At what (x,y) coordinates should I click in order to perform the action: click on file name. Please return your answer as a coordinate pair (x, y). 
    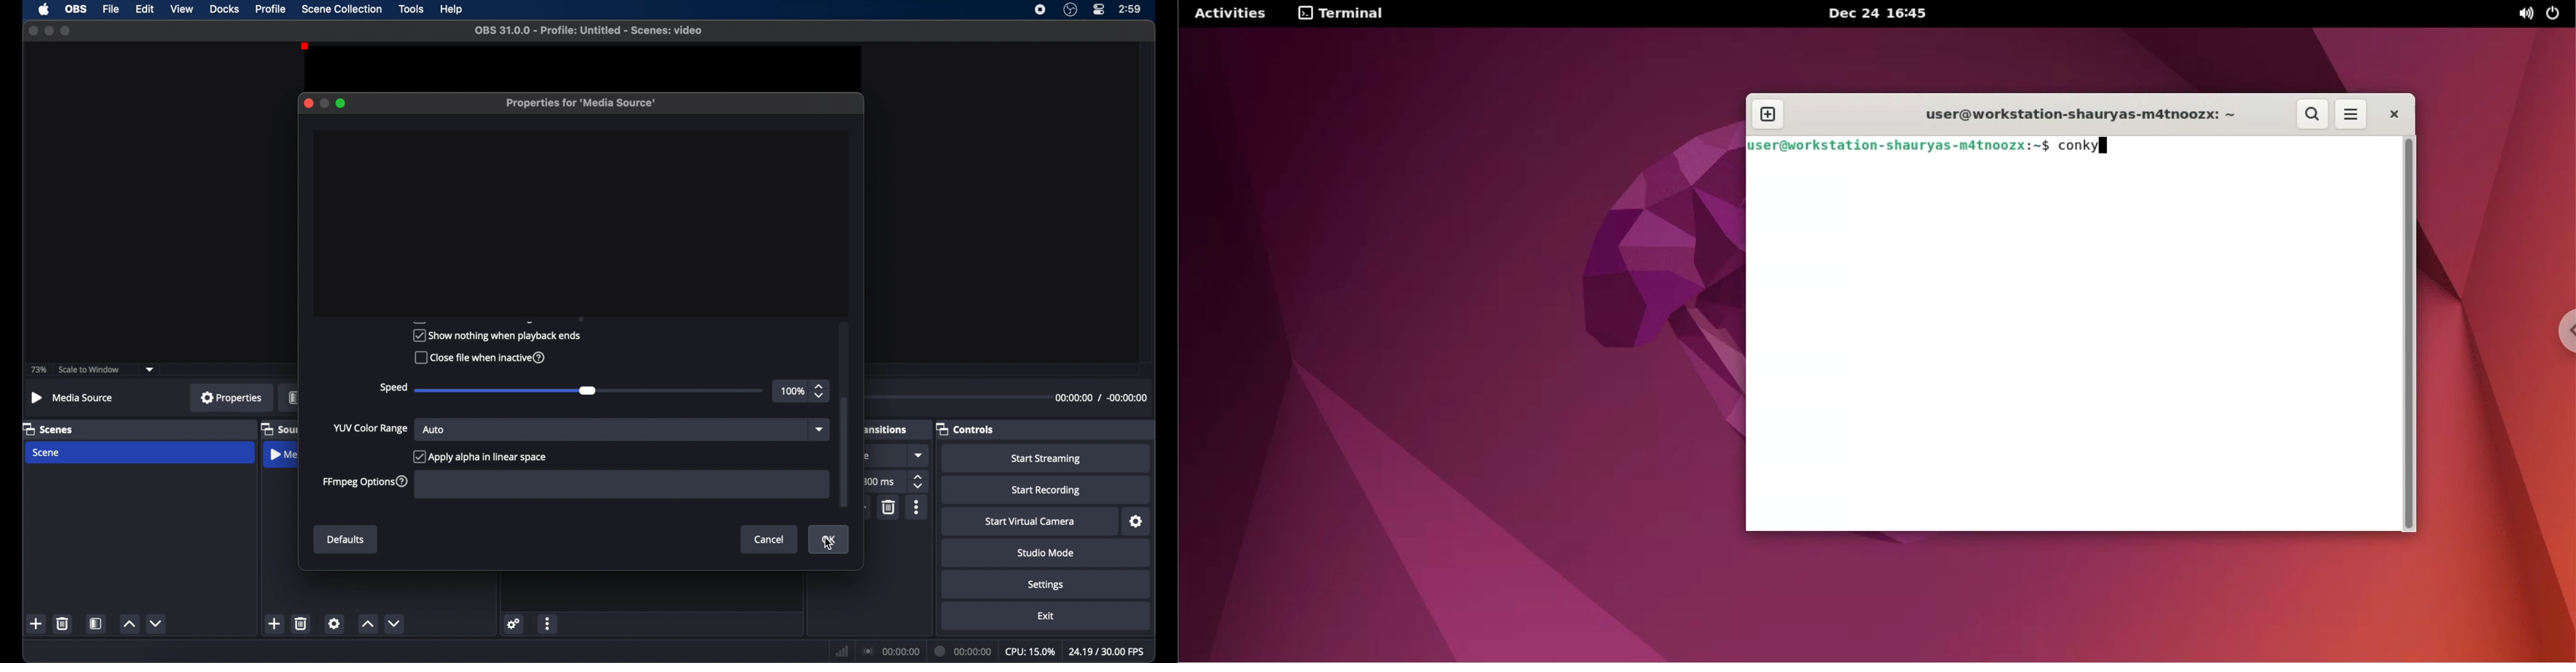
    Looking at the image, I should click on (590, 31).